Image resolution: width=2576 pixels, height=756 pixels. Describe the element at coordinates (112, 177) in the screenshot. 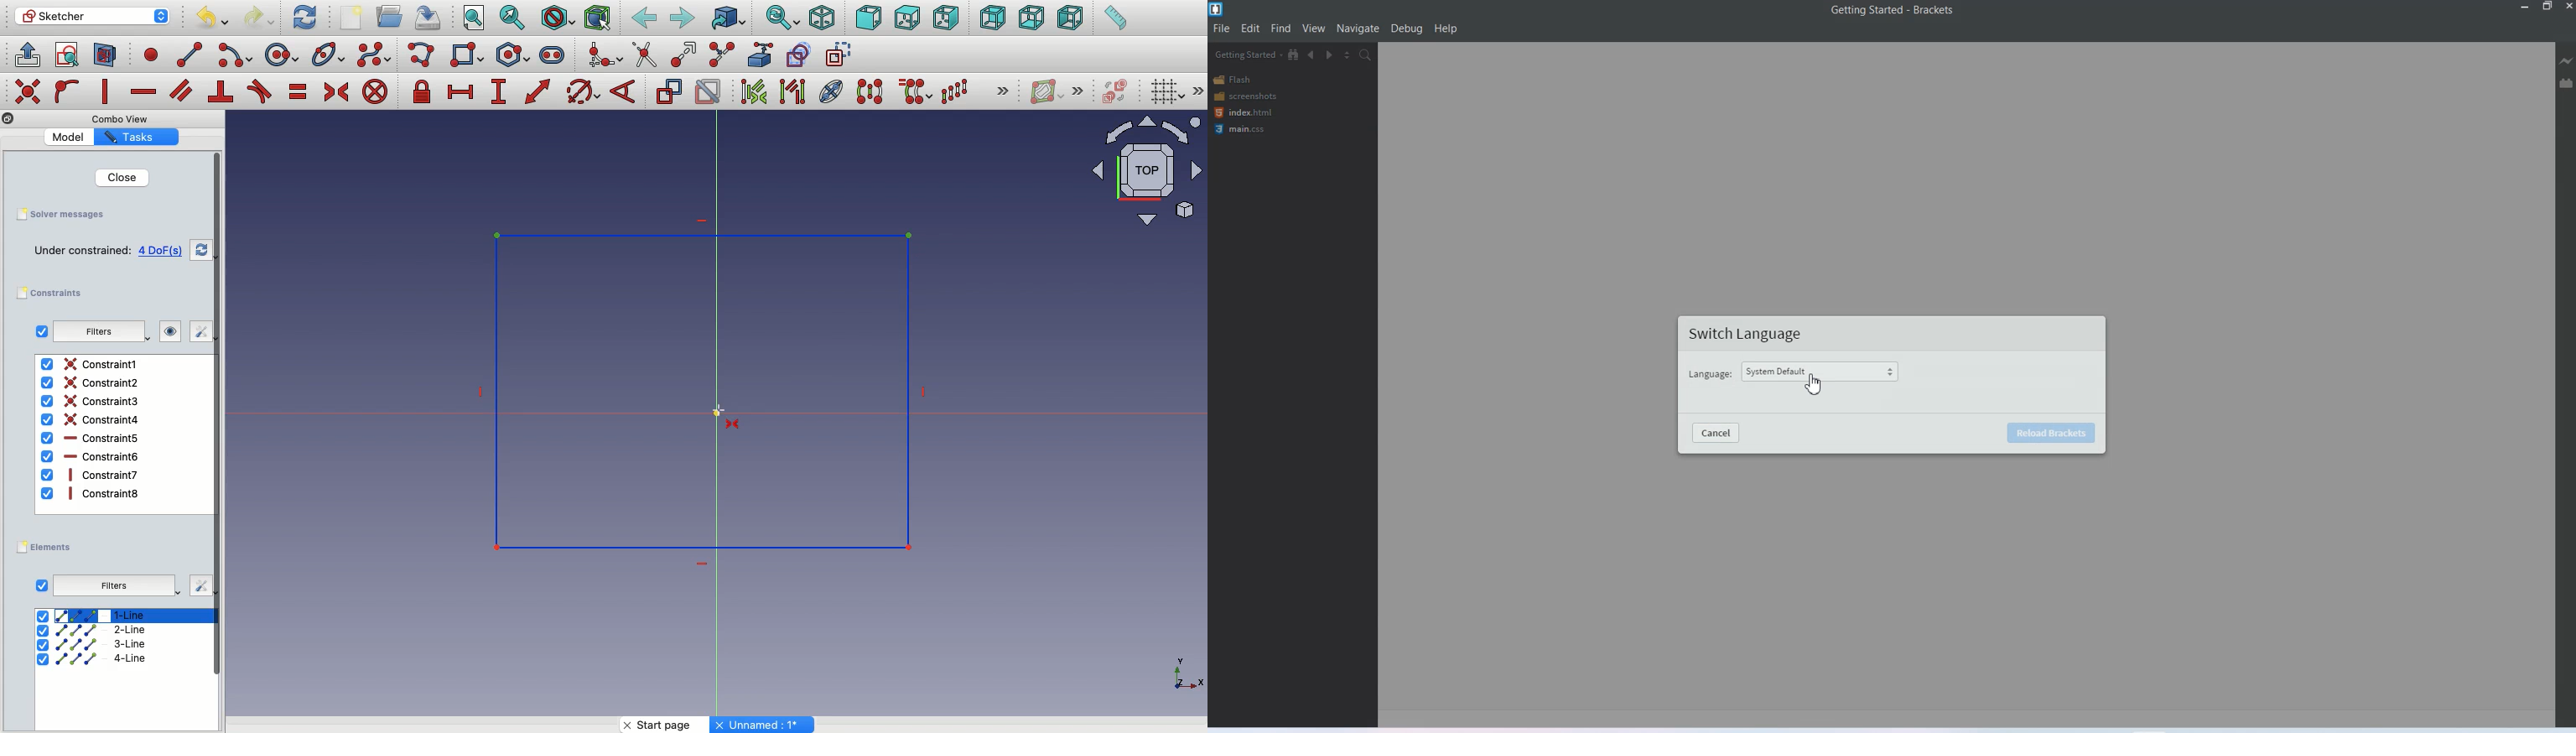

I see `Close` at that location.